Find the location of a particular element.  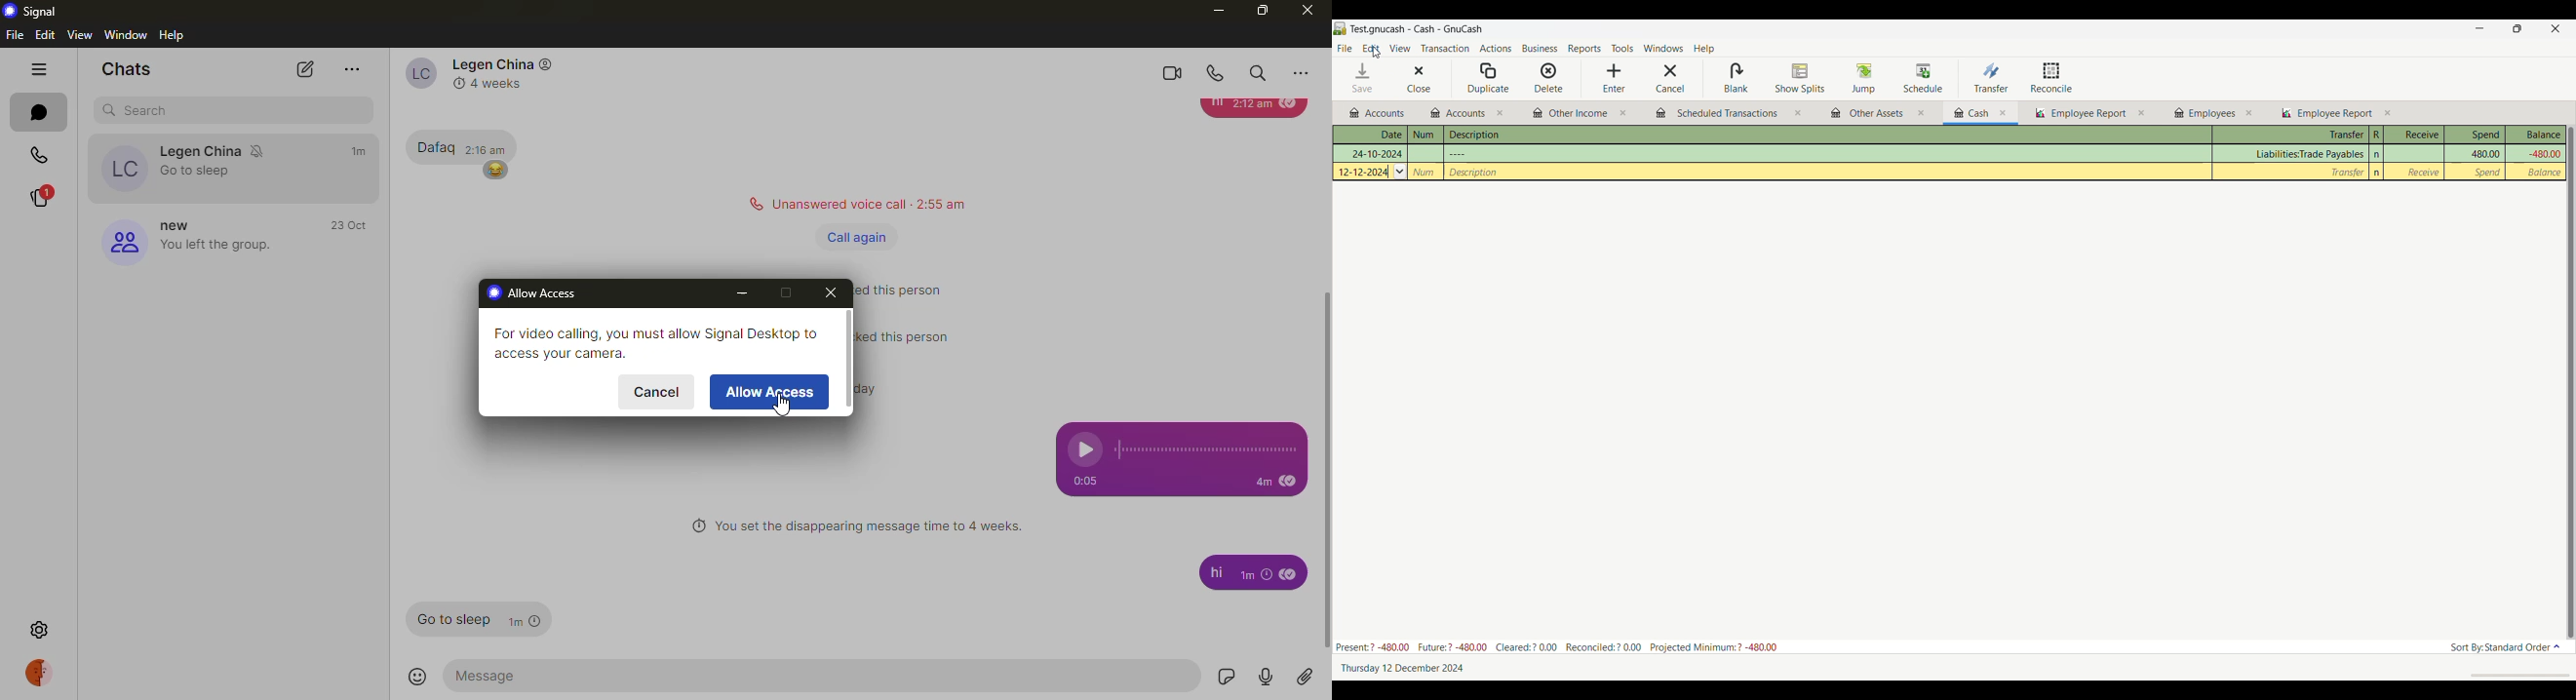

edit is located at coordinates (45, 34).